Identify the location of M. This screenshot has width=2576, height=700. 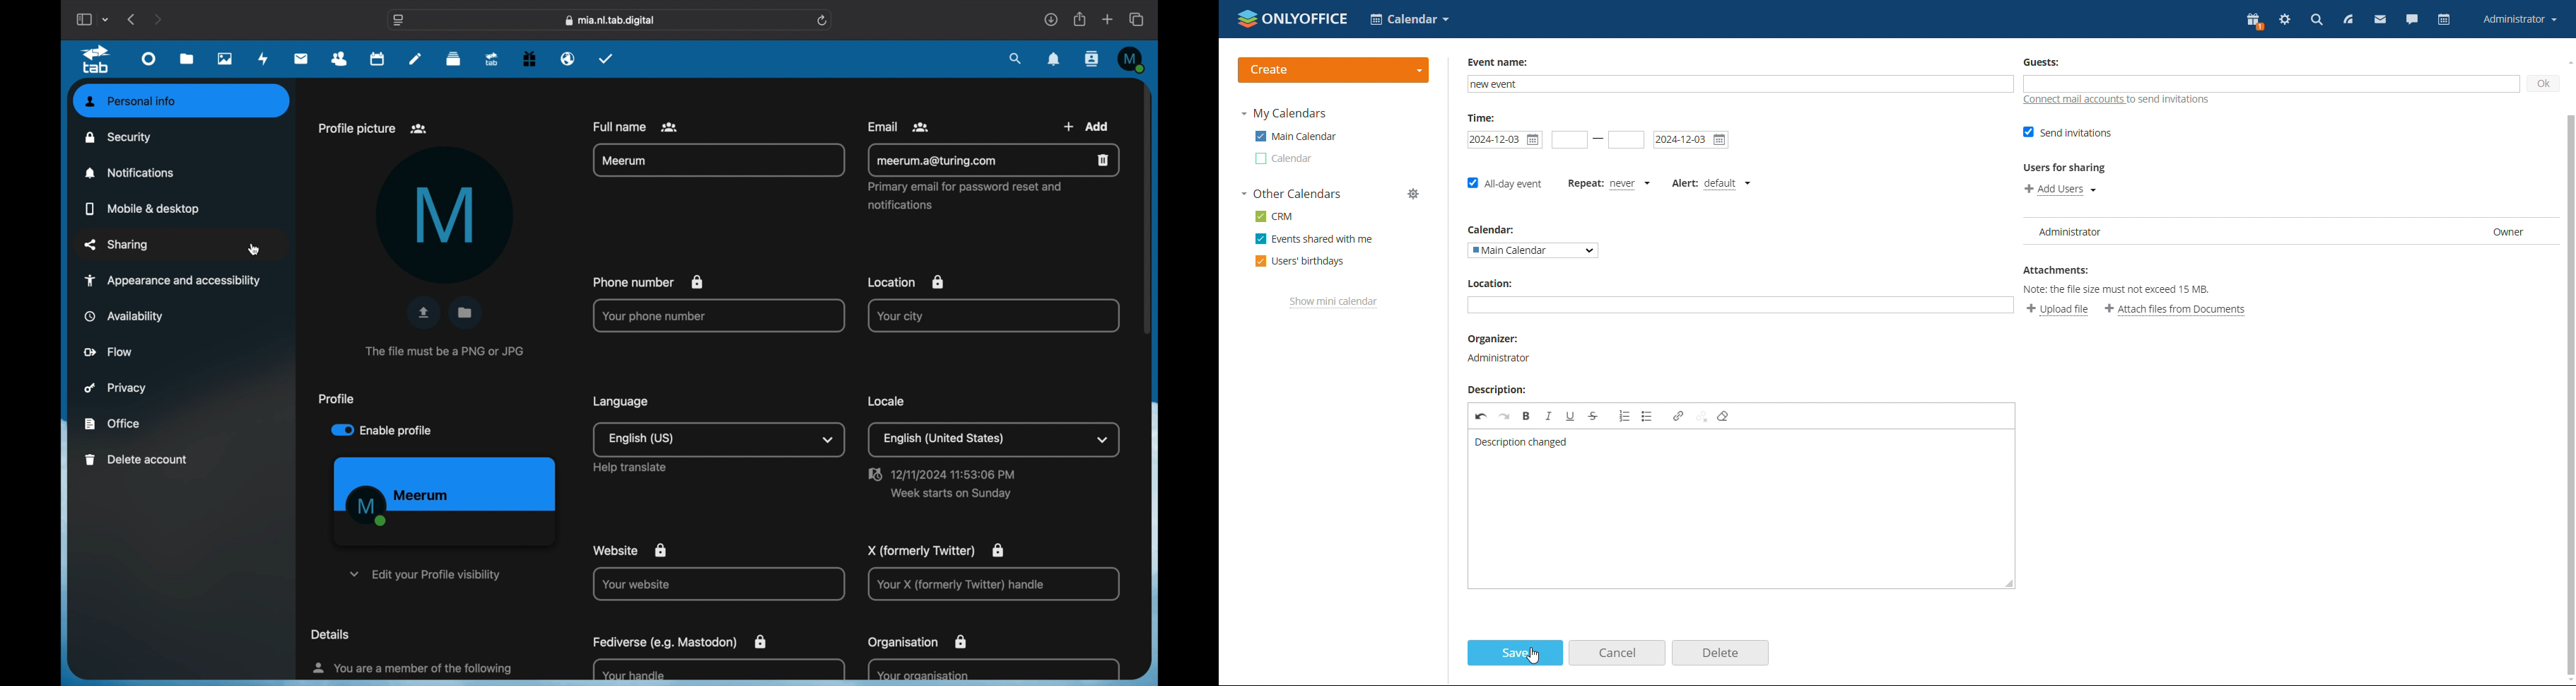
(446, 215).